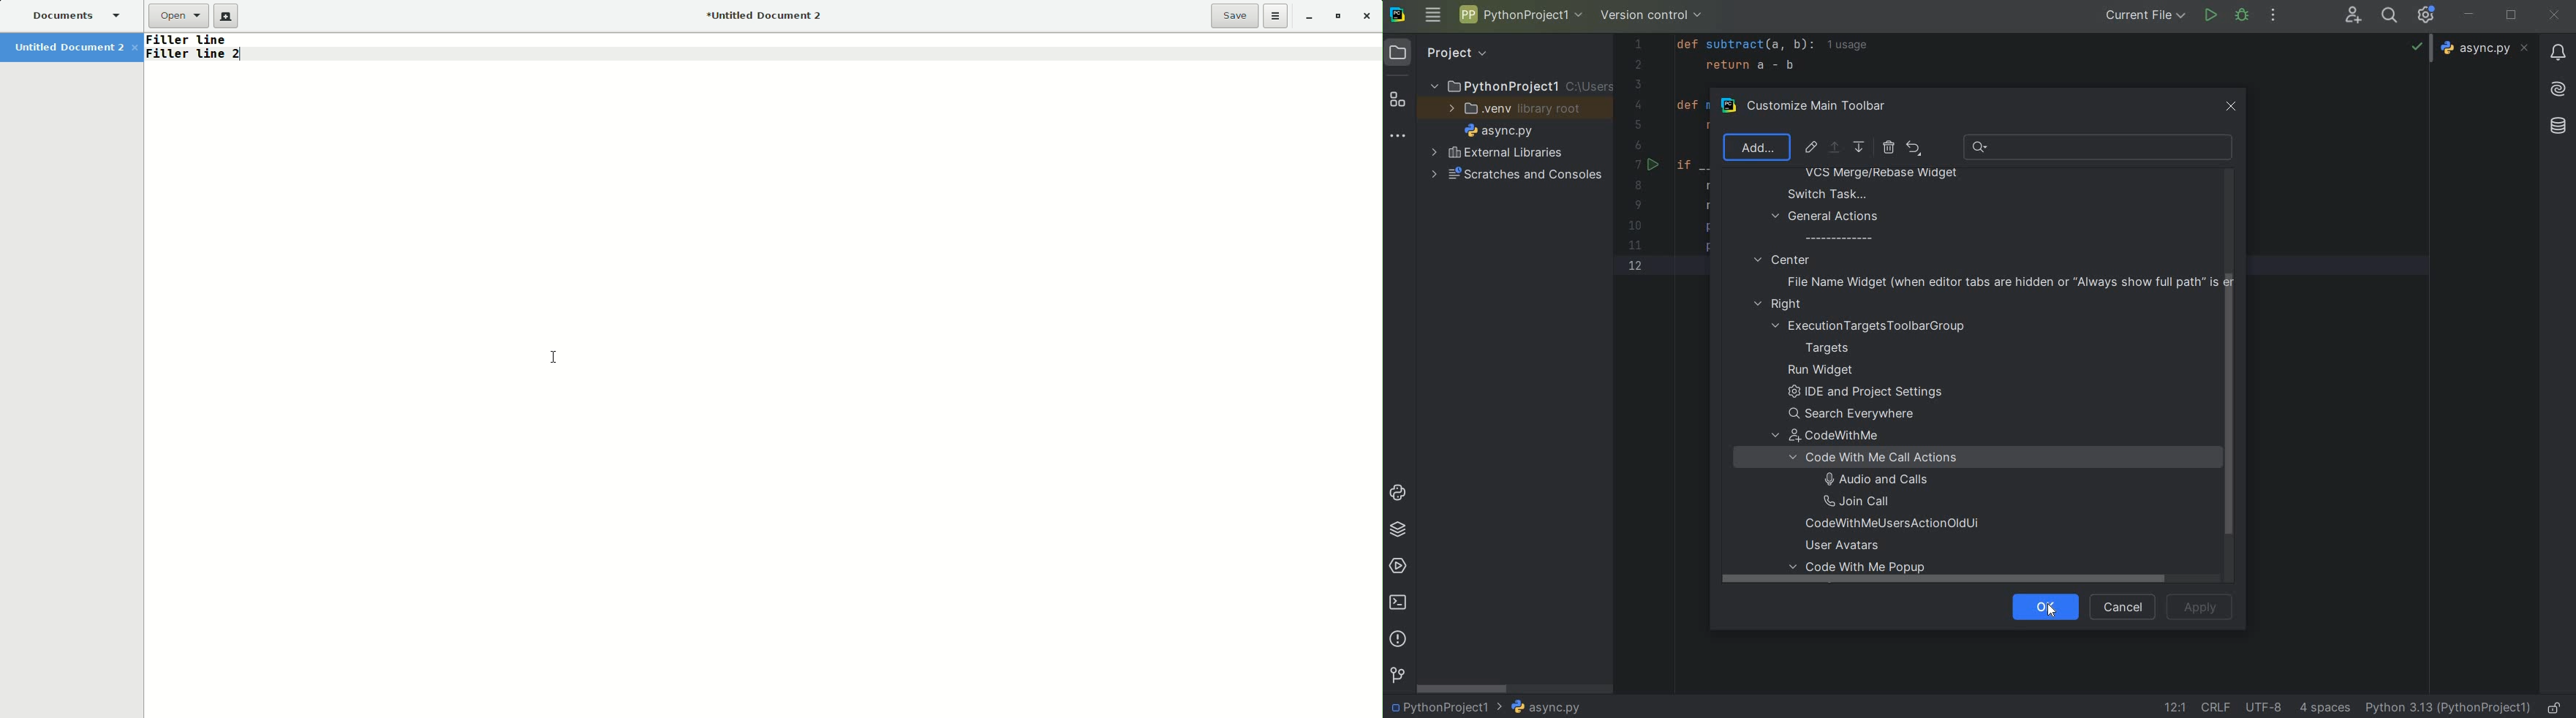 Image resolution: width=2576 pixels, height=728 pixels. What do you see at coordinates (1892, 525) in the screenshot?
I see `codewithmeusersactionolduni` at bounding box center [1892, 525].